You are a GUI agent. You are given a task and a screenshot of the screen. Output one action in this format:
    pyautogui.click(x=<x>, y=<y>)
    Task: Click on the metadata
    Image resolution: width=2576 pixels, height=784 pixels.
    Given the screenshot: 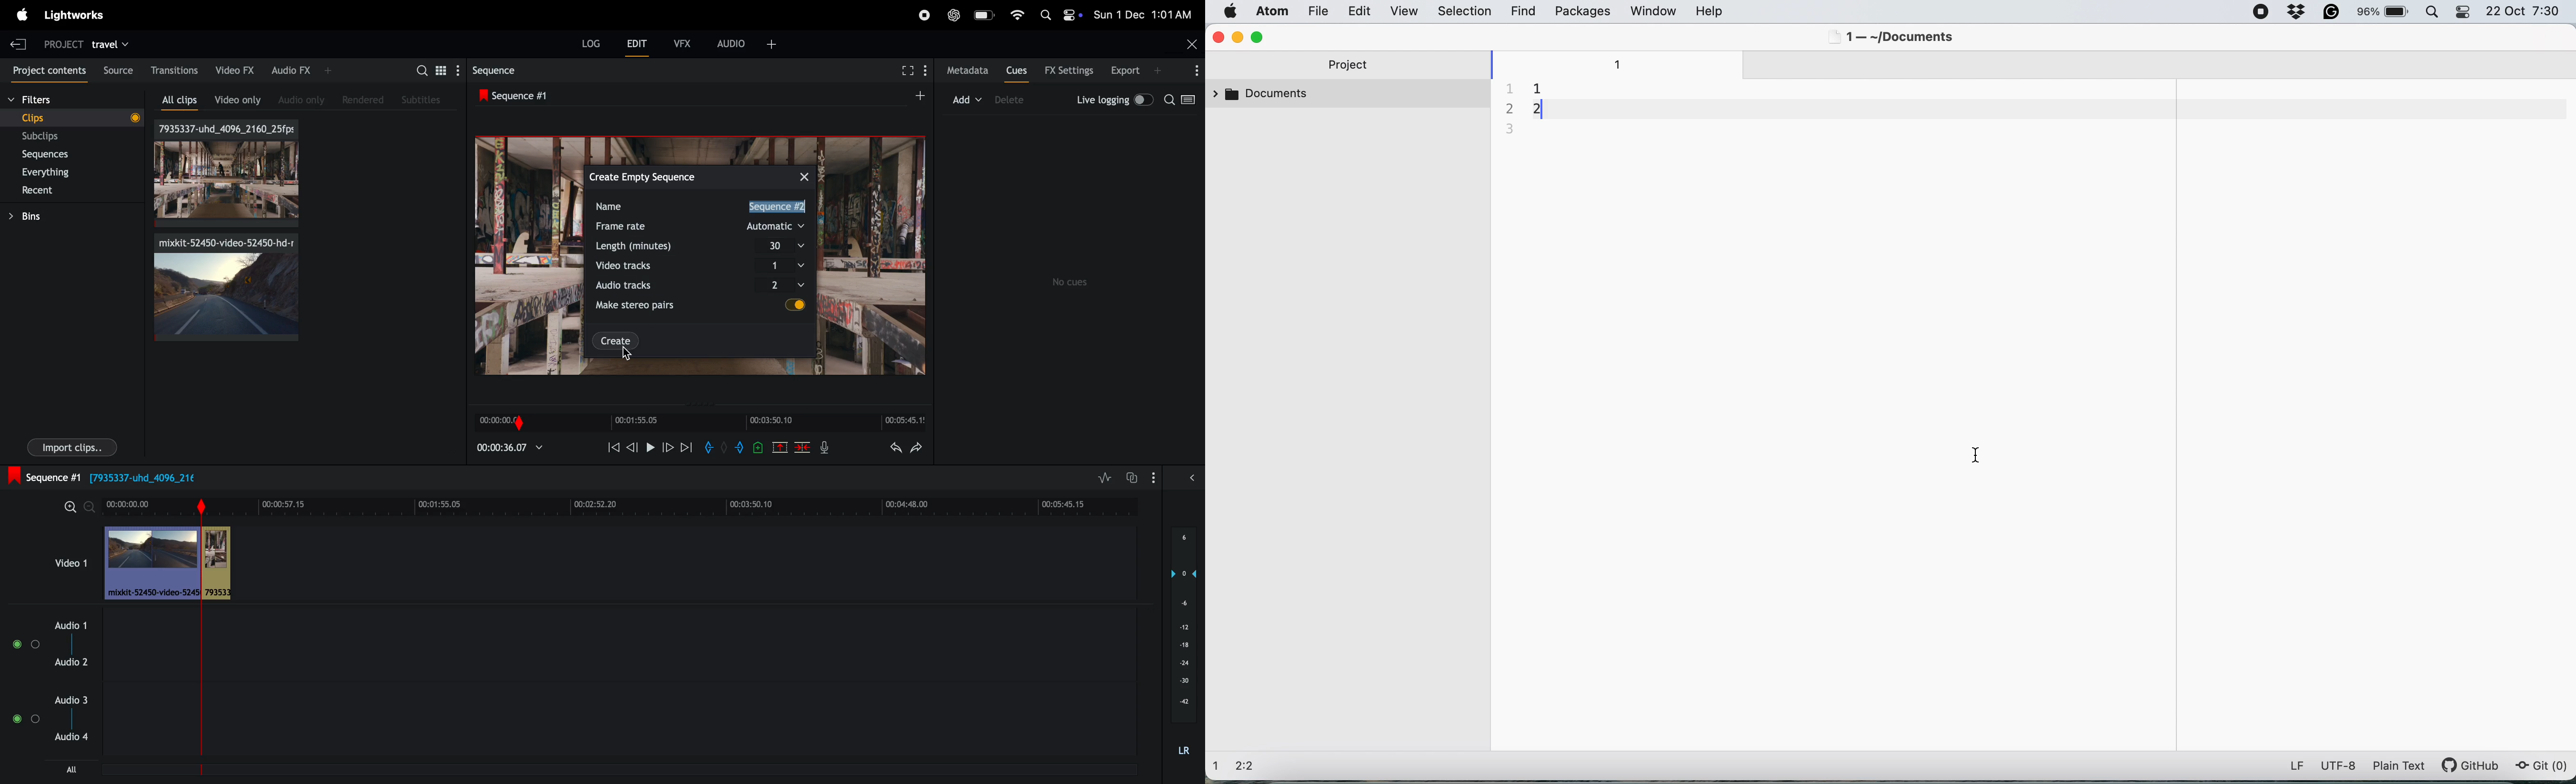 What is the action you would take?
    pyautogui.click(x=969, y=71)
    